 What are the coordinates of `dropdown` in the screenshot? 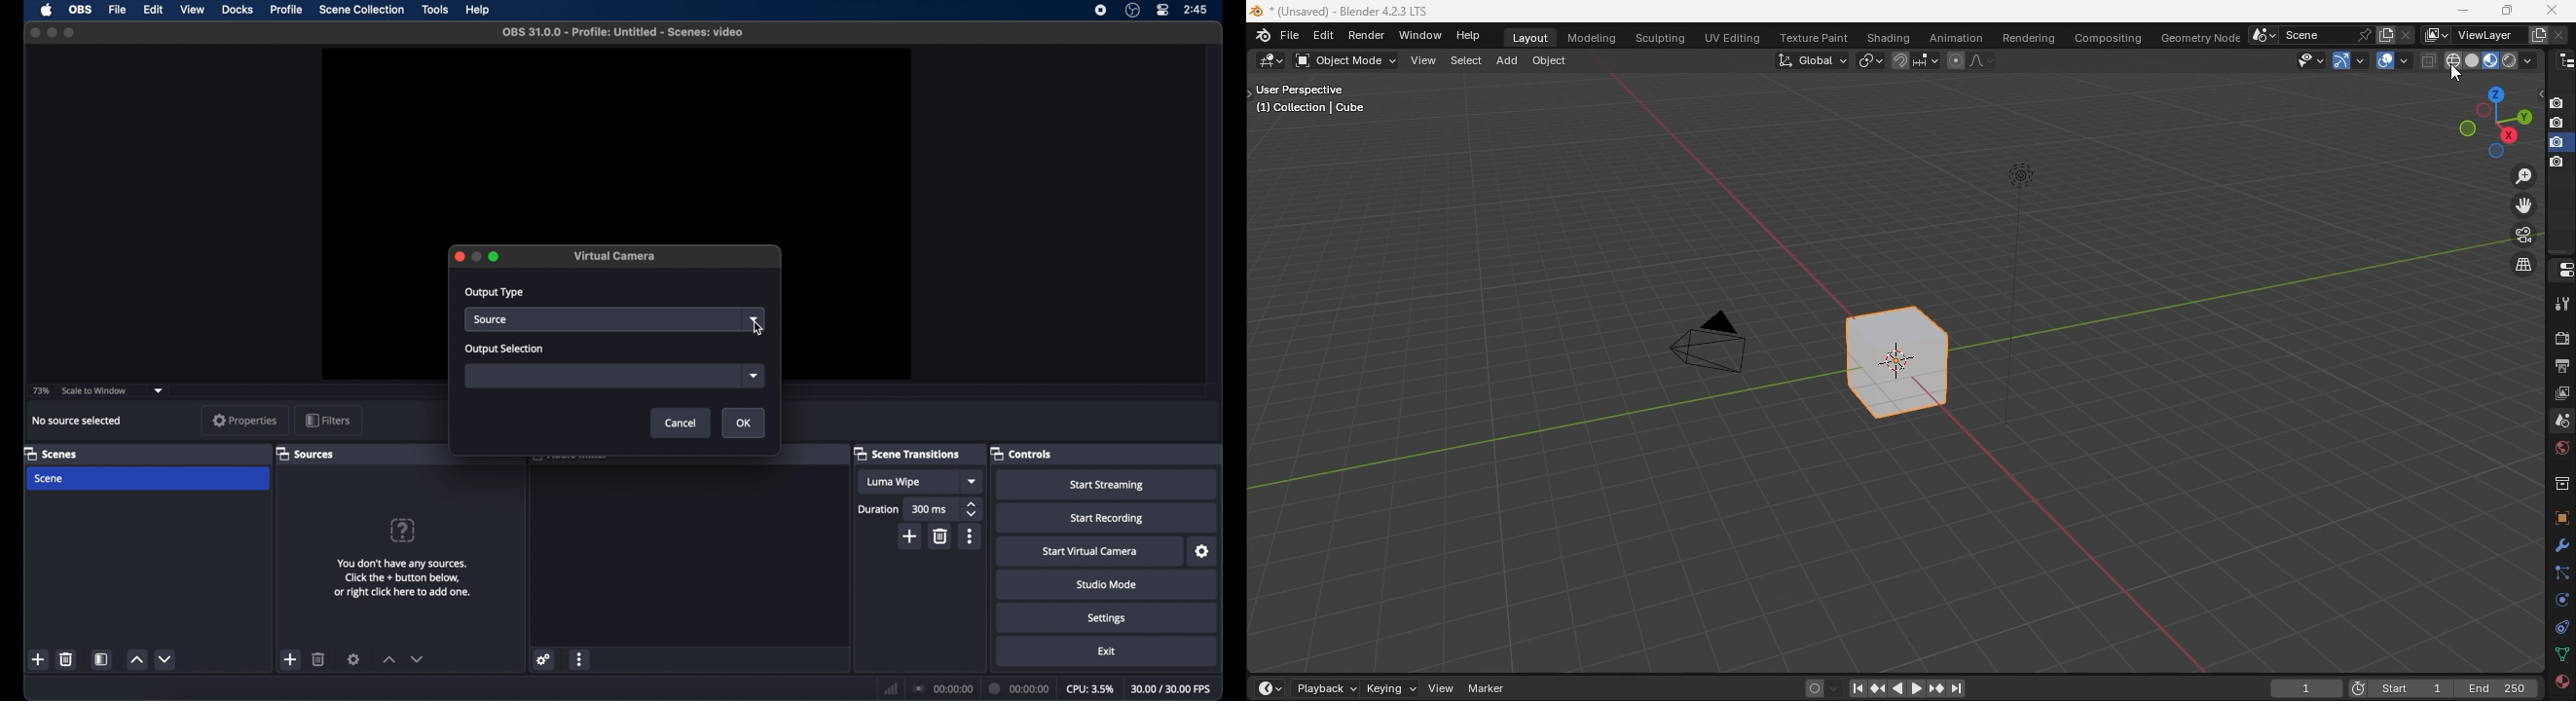 It's located at (755, 319).